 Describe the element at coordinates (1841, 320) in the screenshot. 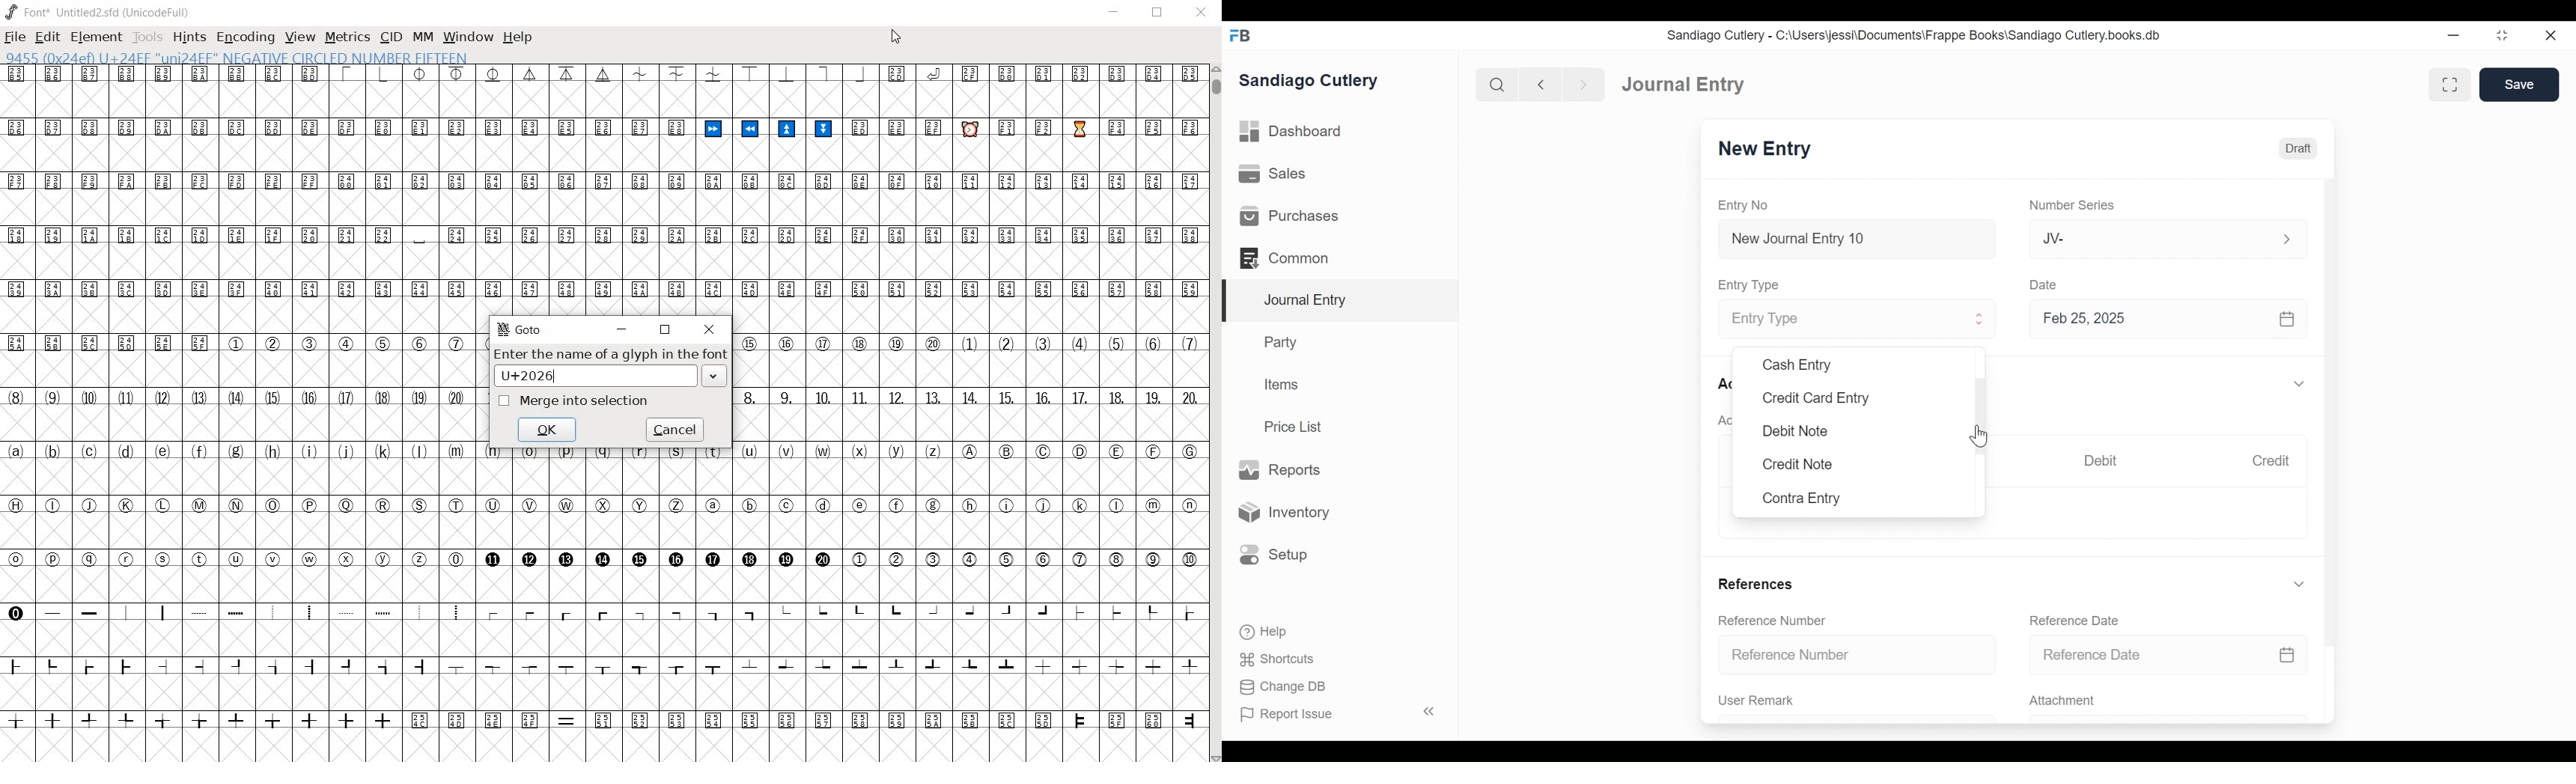

I see `Entry Type` at that location.